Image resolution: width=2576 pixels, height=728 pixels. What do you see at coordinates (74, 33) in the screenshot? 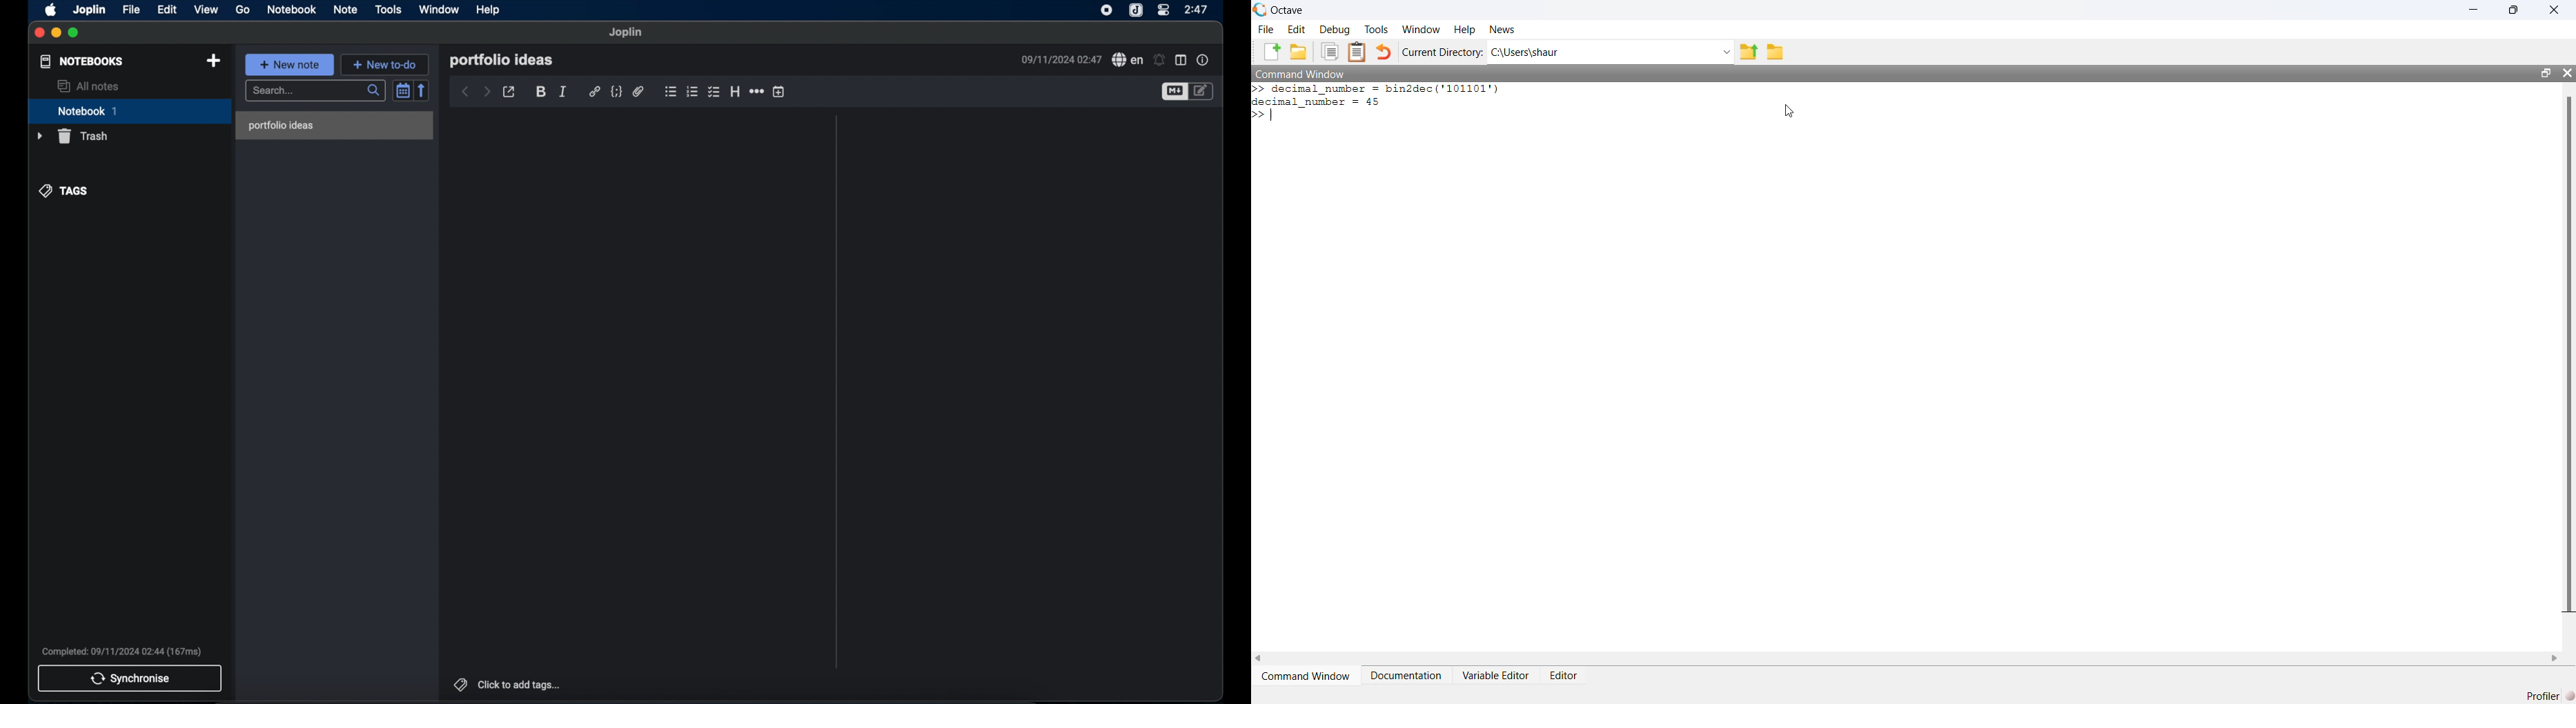
I see `maximize` at bounding box center [74, 33].